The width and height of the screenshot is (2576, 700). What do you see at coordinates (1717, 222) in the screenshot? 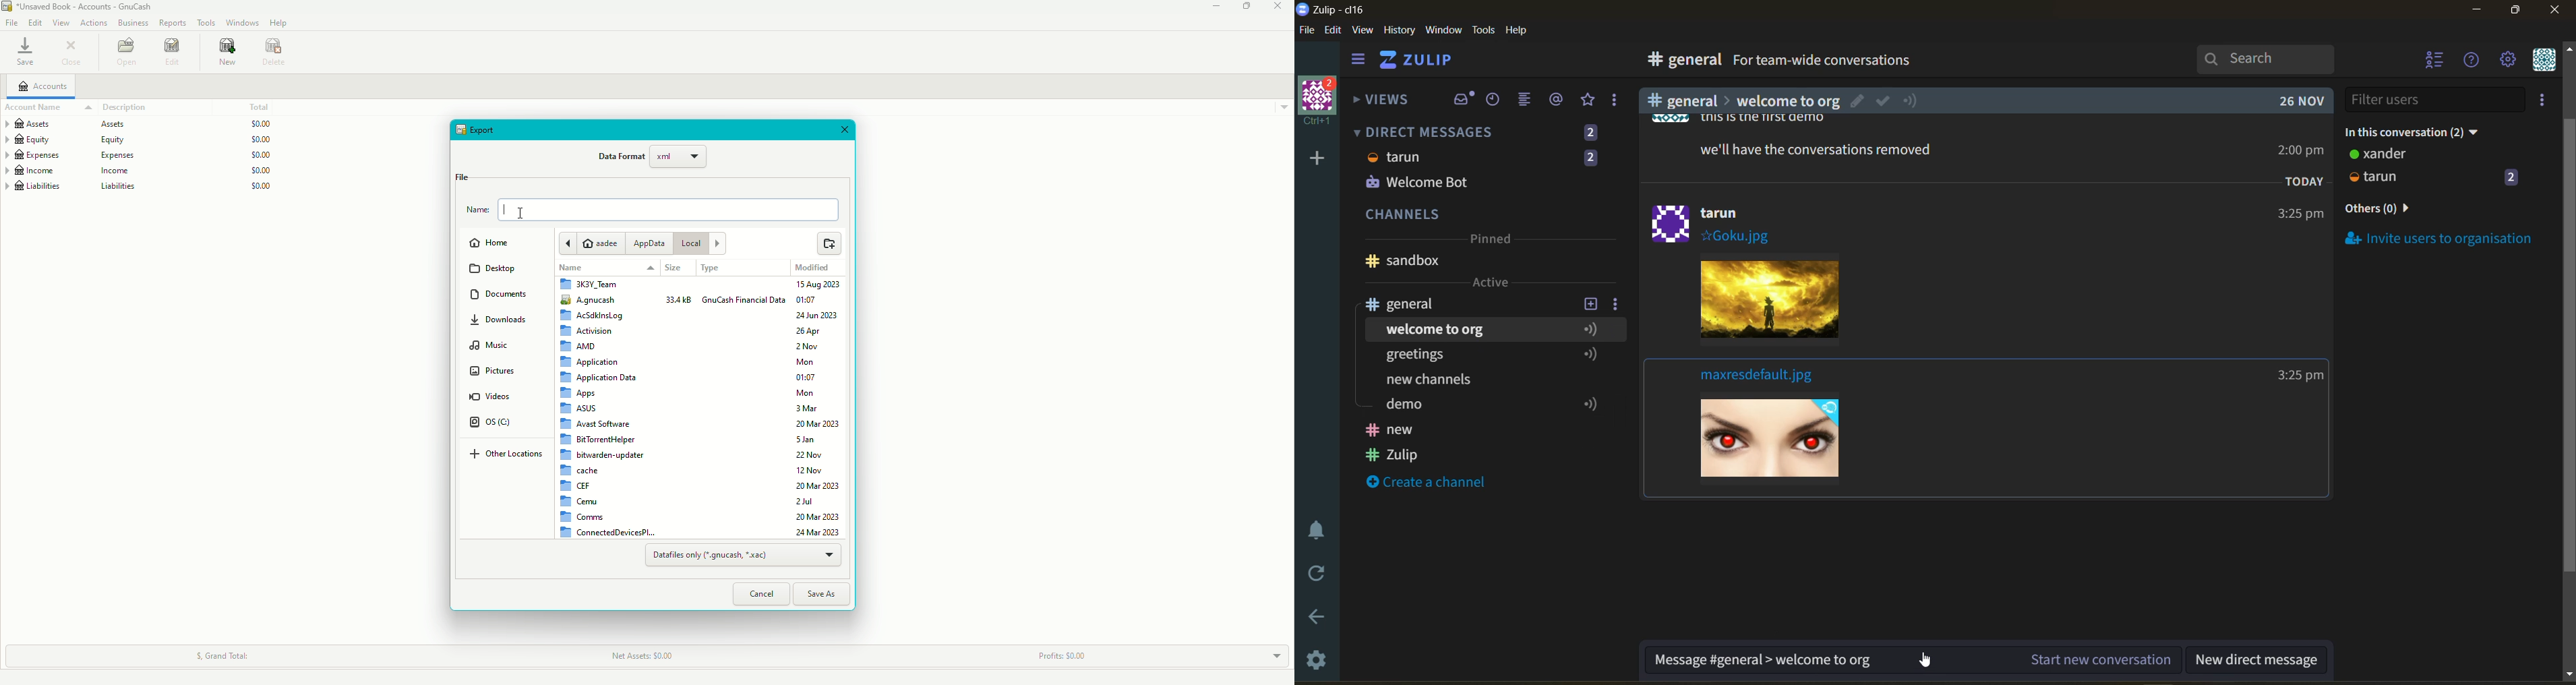
I see `` at bounding box center [1717, 222].